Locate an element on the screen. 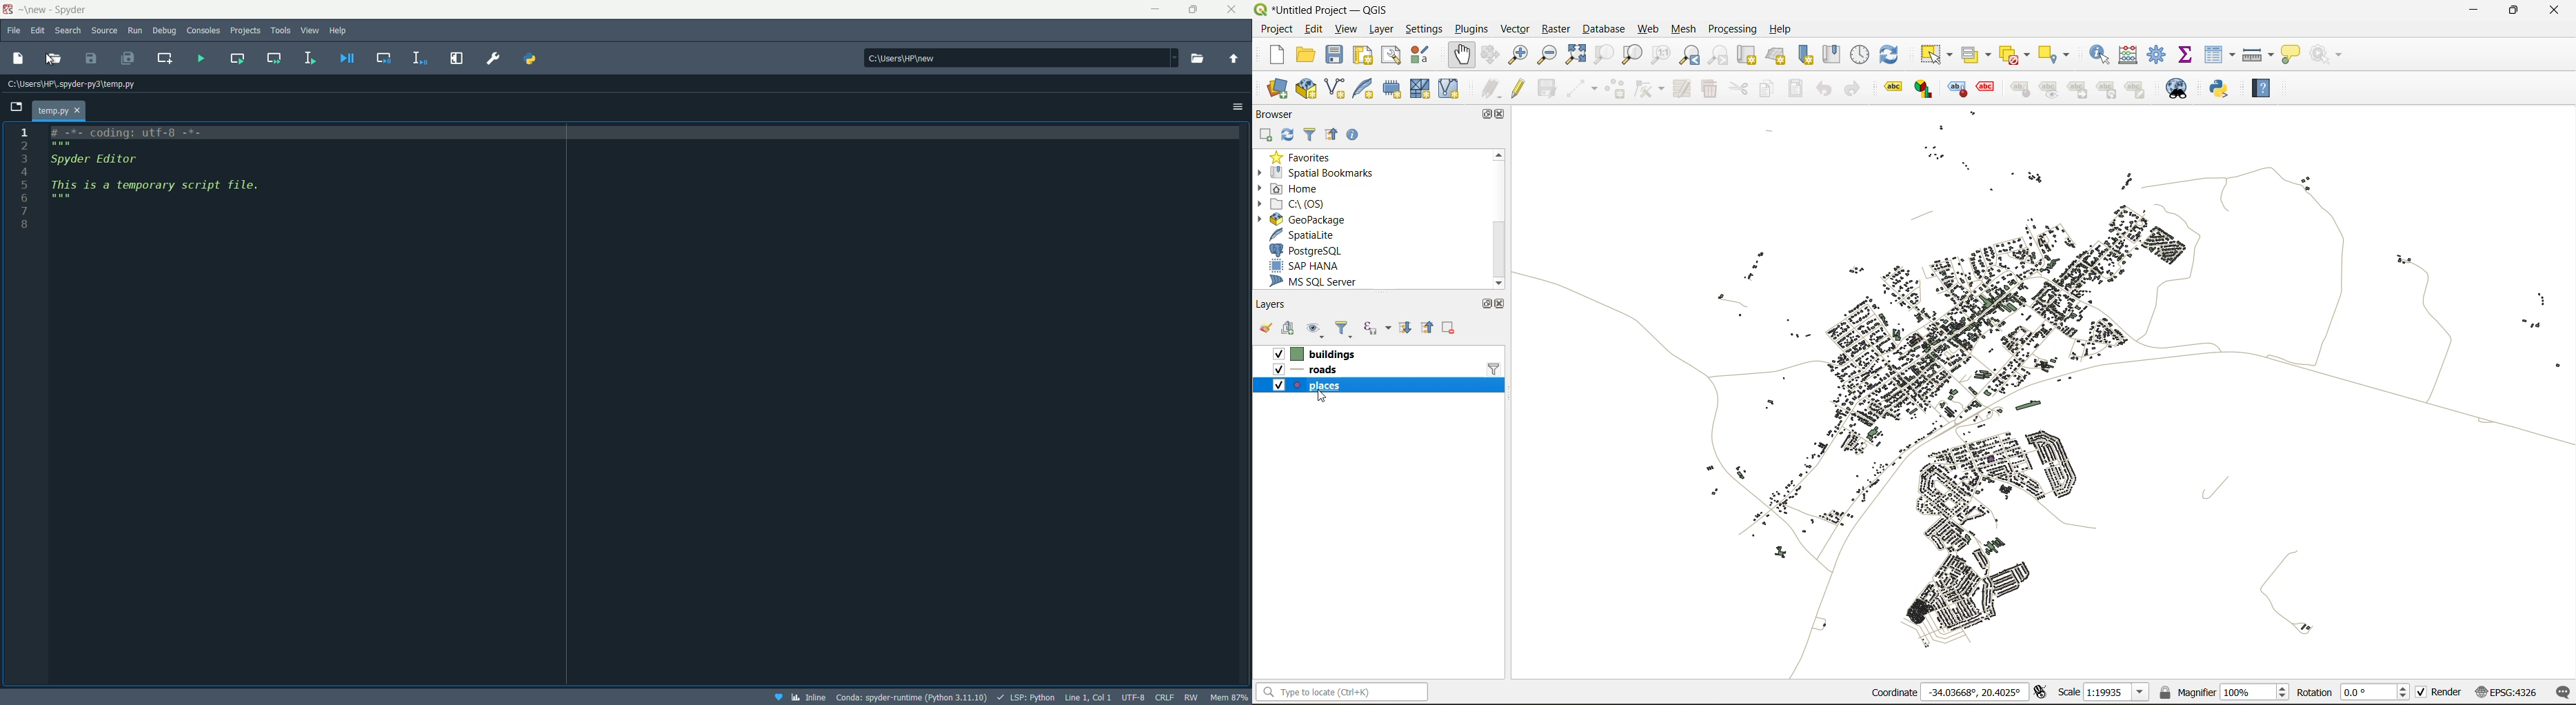 Image resolution: width=2576 pixels, height=728 pixels. open file is located at coordinates (54, 60).